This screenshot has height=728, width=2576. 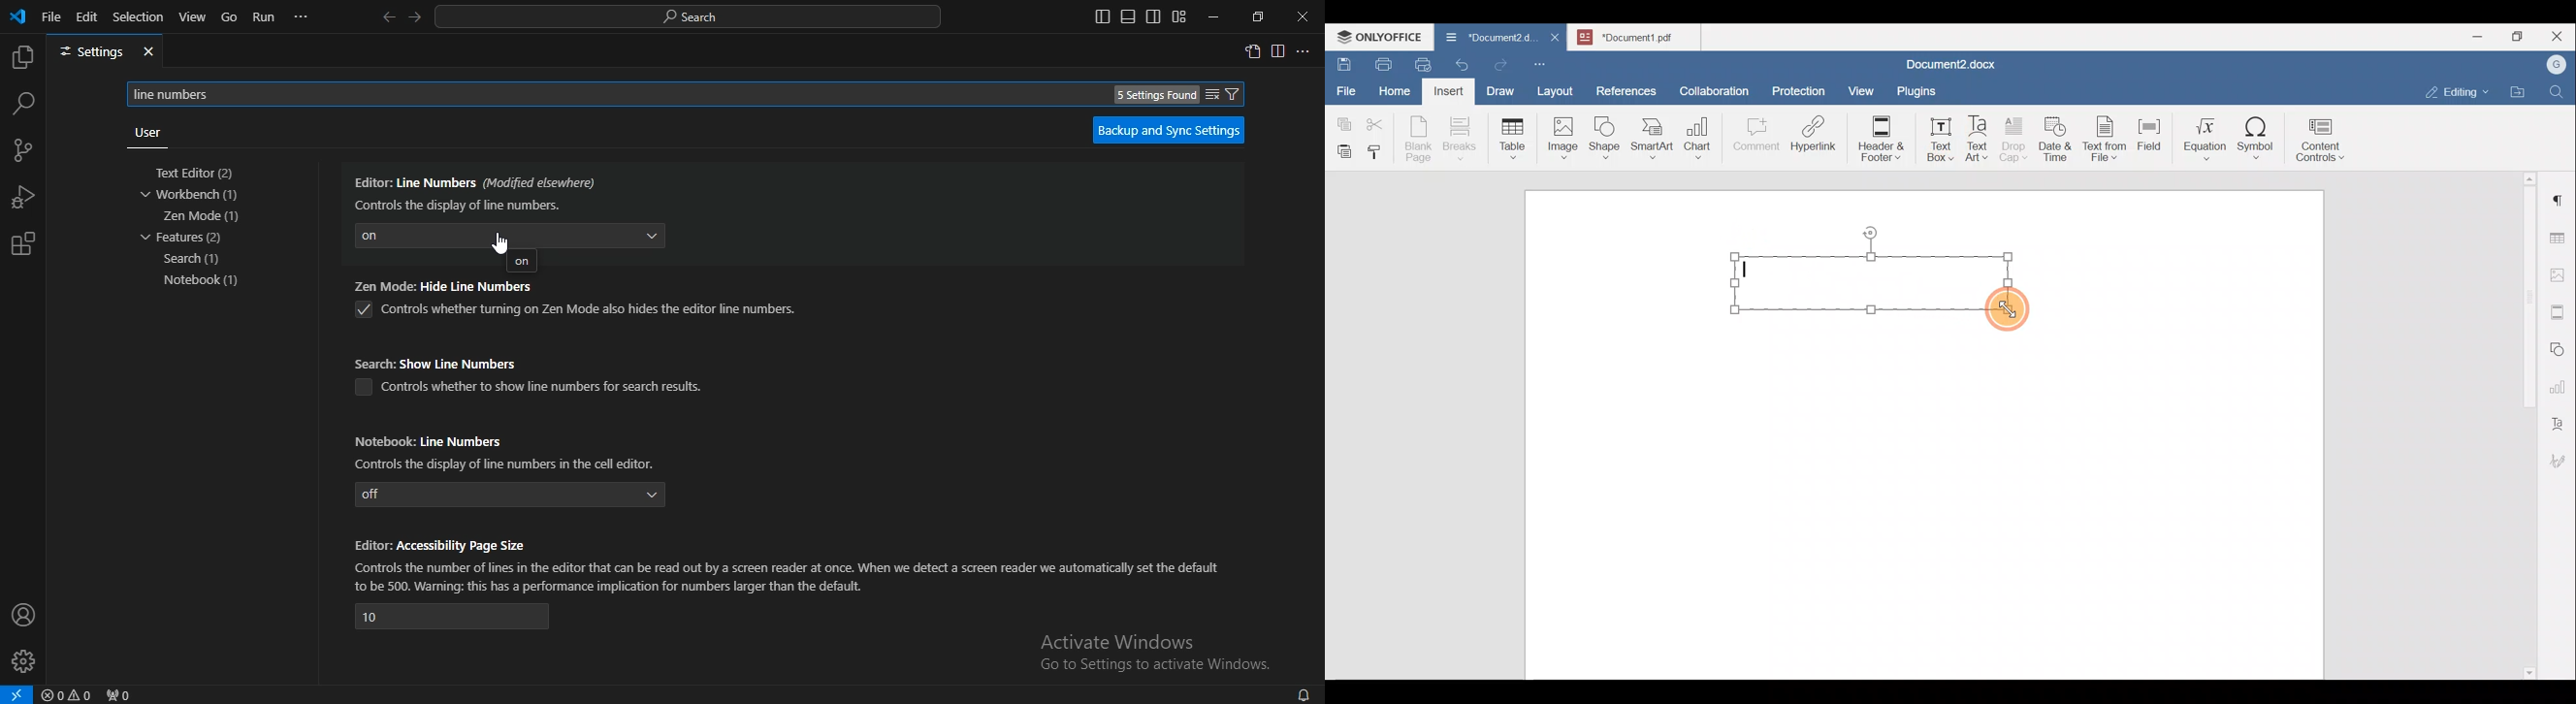 I want to click on on, so click(x=510, y=235).